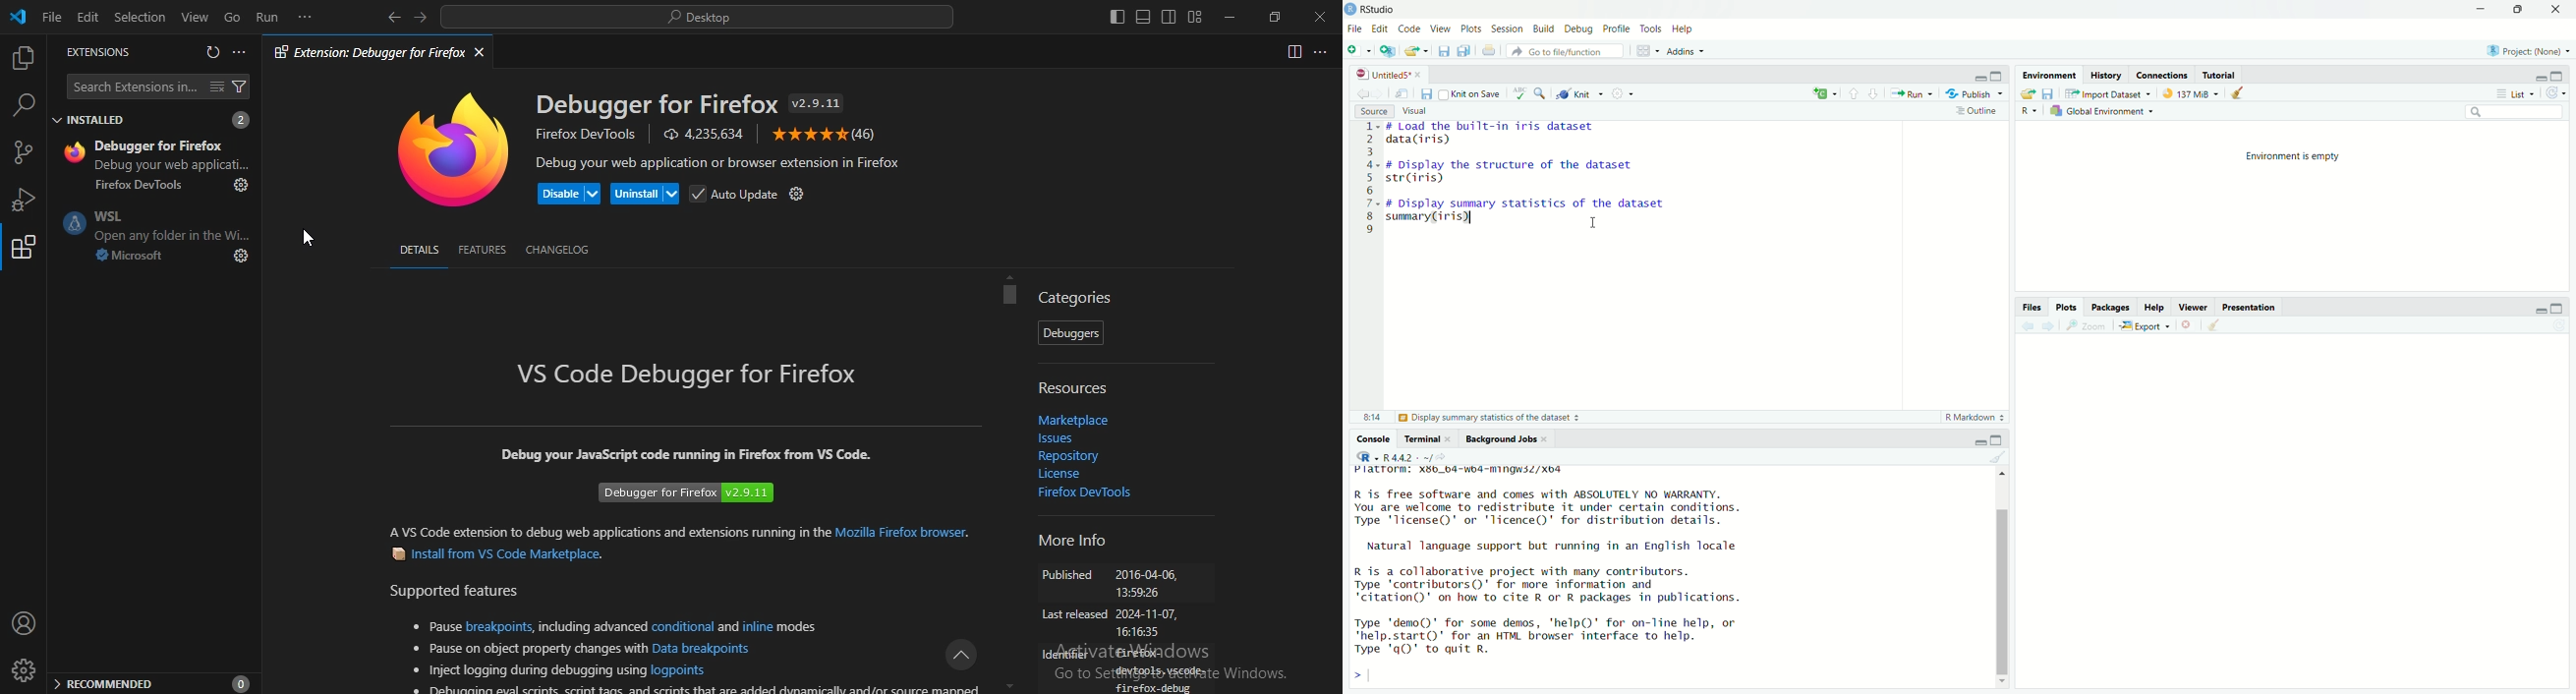 This screenshot has width=2576, height=700. Describe the element at coordinates (1379, 93) in the screenshot. I see `Go to next location` at that location.